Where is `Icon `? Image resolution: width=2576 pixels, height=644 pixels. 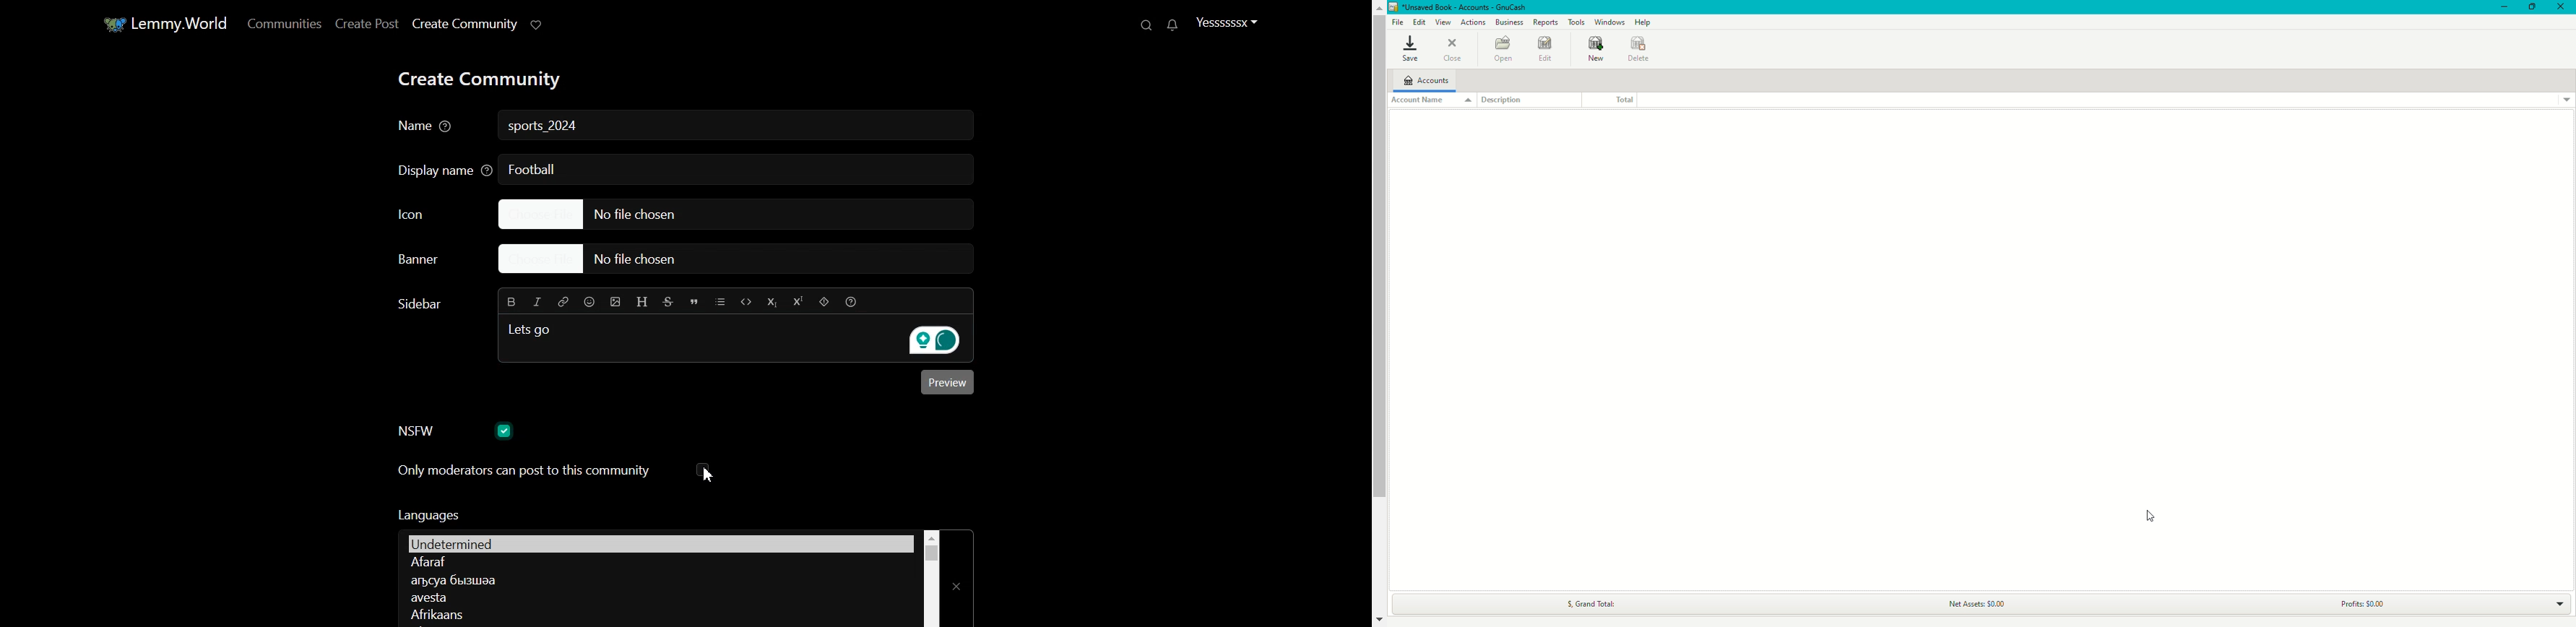 Icon  is located at coordinates (432, 214).